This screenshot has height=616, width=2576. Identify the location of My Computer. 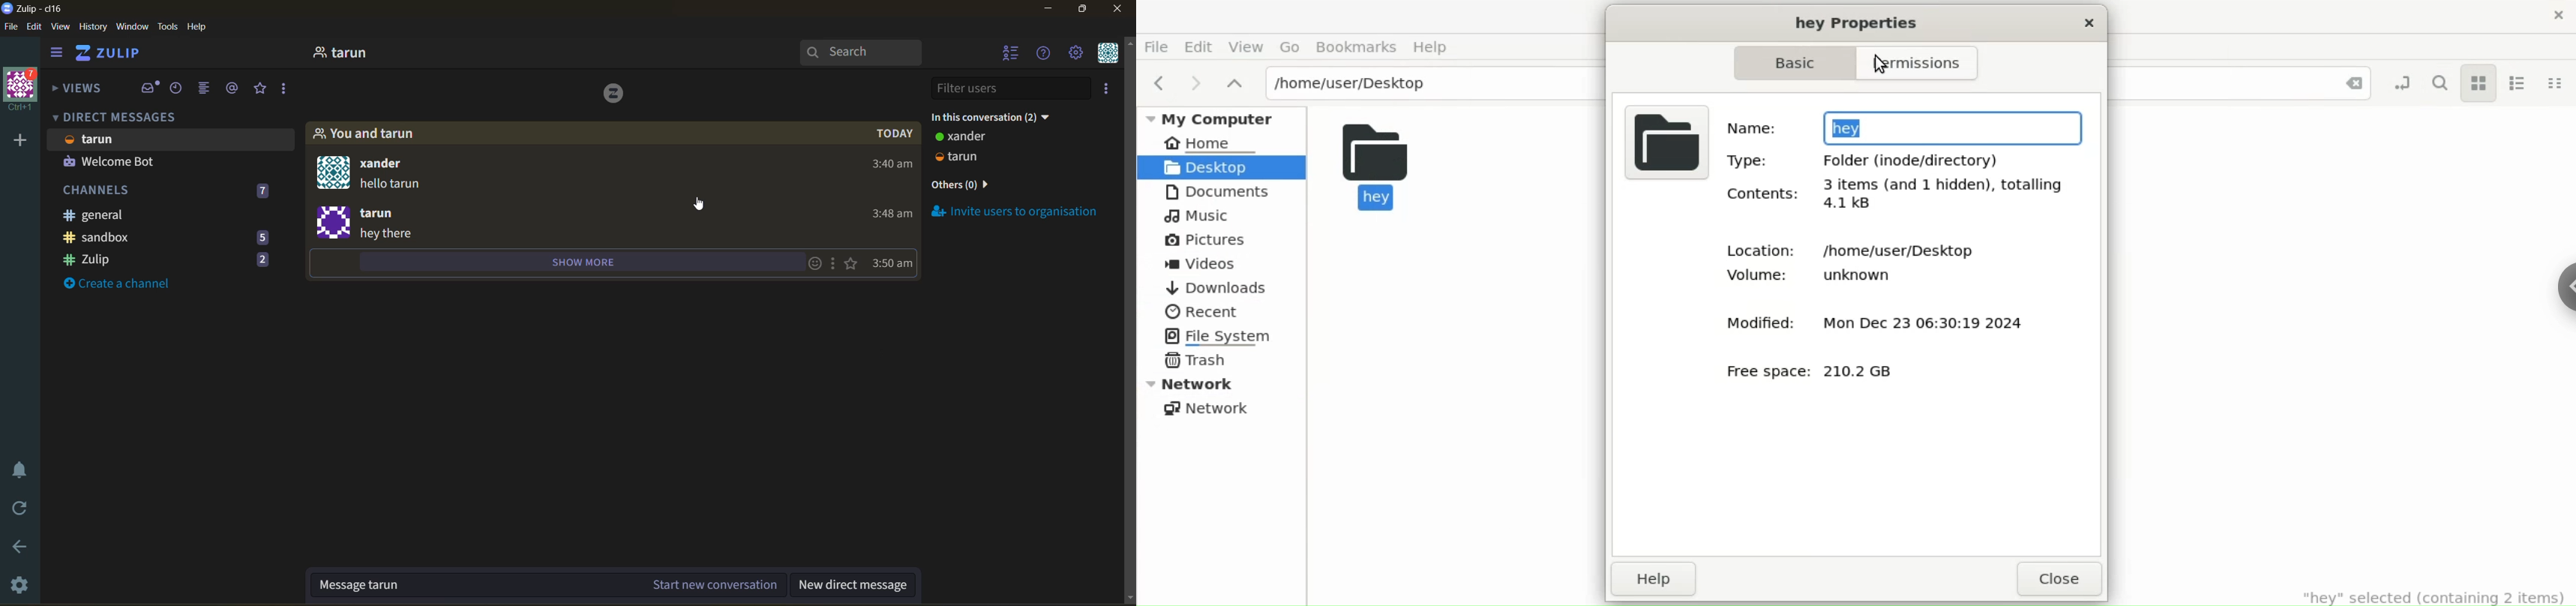
(1219, 116).